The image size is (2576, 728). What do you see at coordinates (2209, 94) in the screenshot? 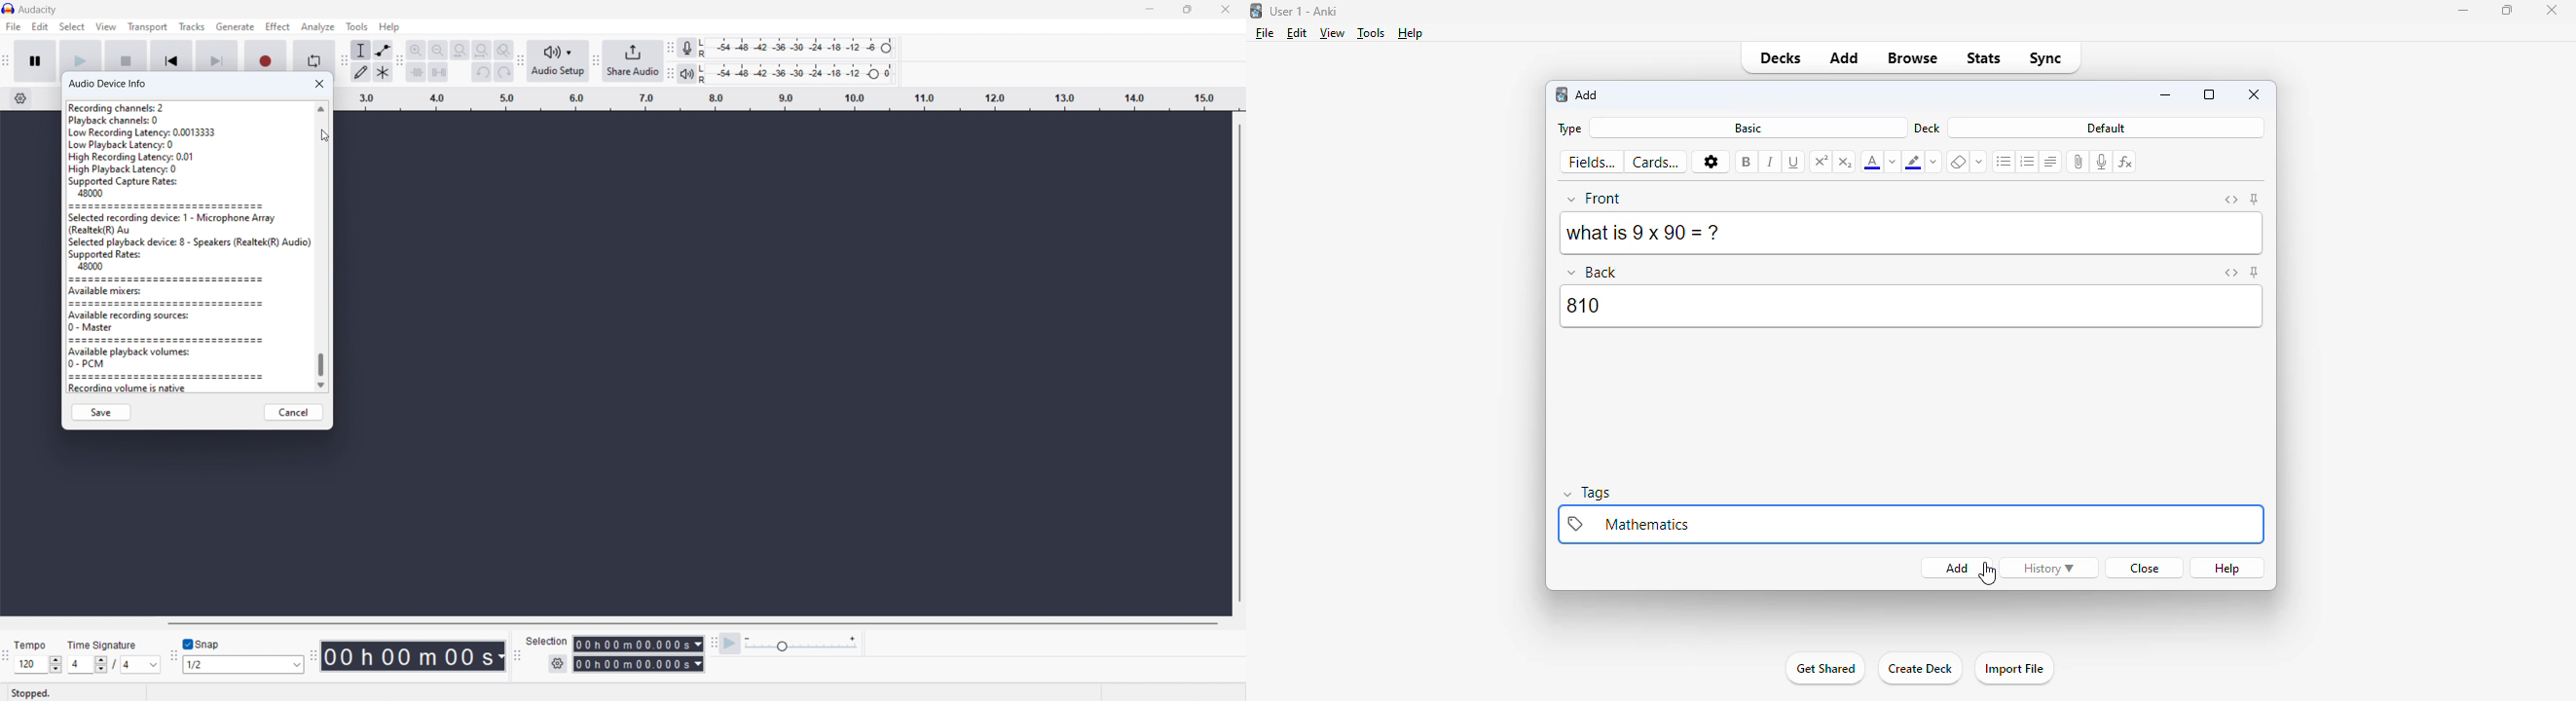
I see `maximize` at bounding box center [2209, 94].